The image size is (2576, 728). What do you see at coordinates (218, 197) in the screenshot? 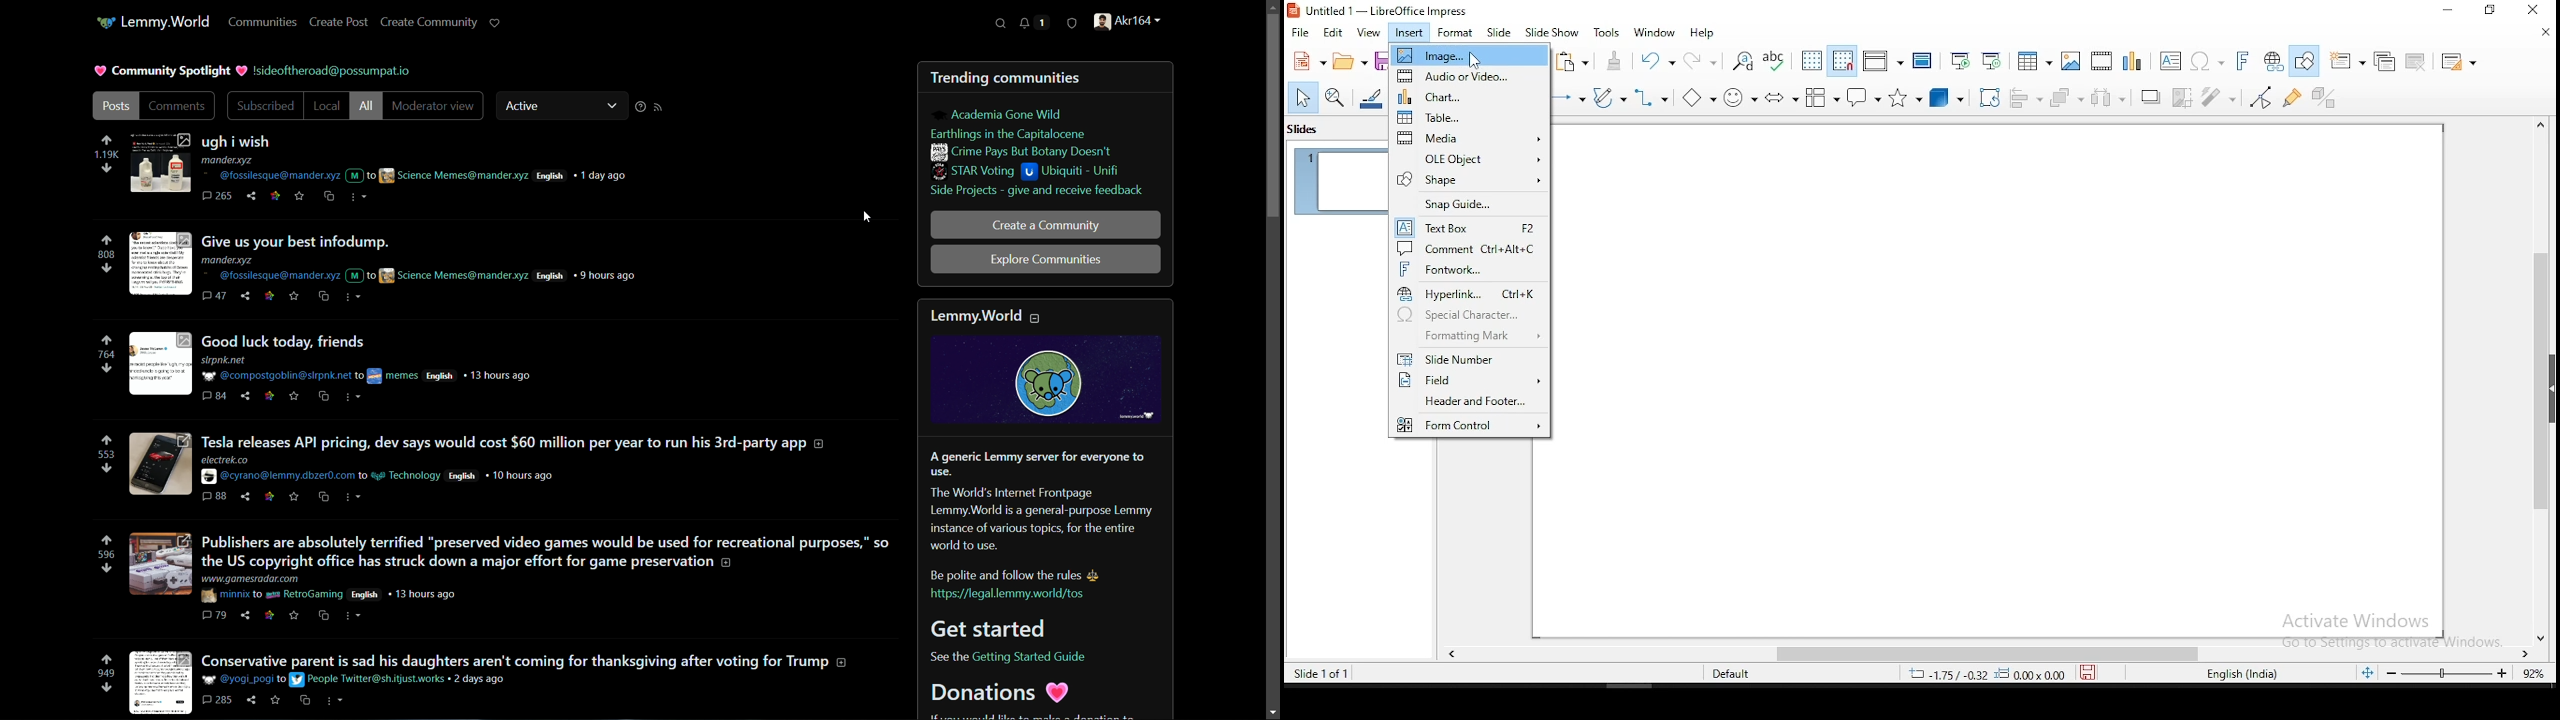
I see `265 comments` at bounding box center [218, 197].